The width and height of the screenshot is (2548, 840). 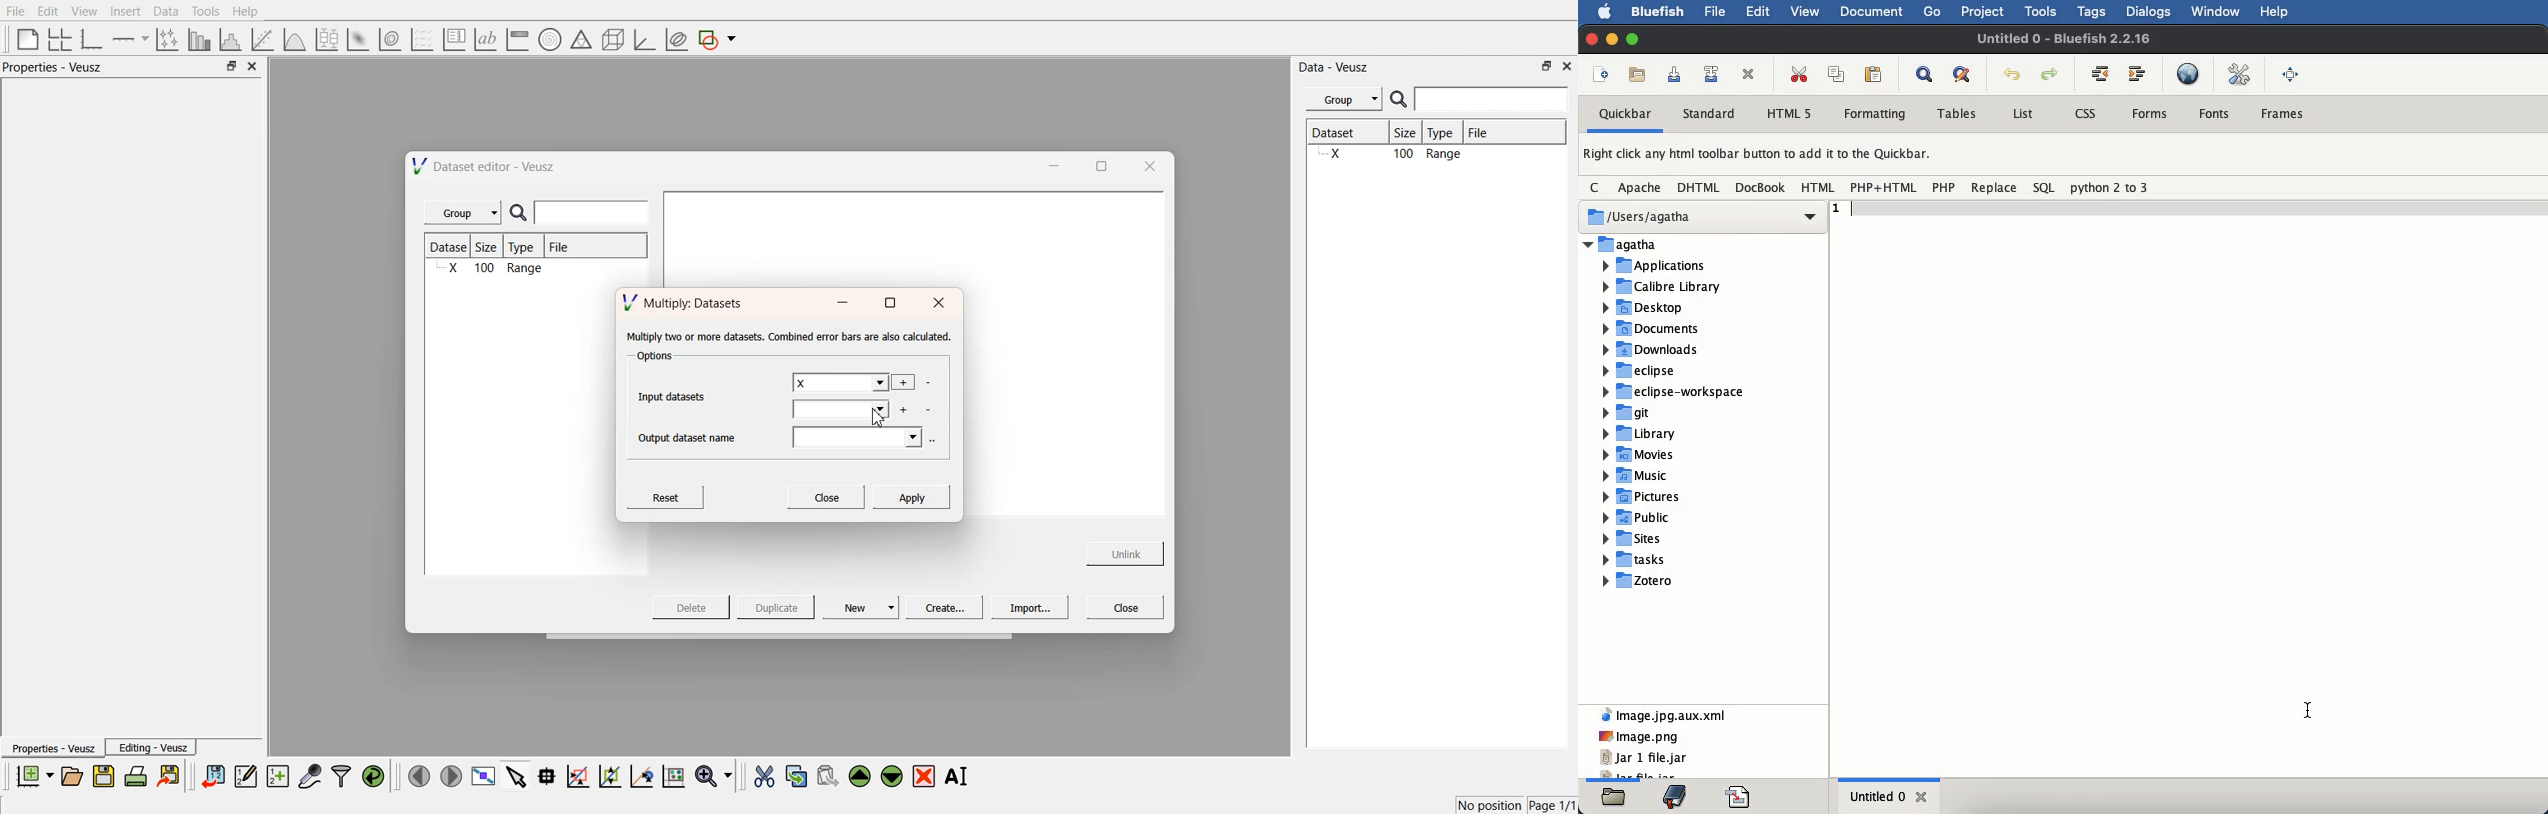 I want to click on cut, so click(x=1799, y=73).